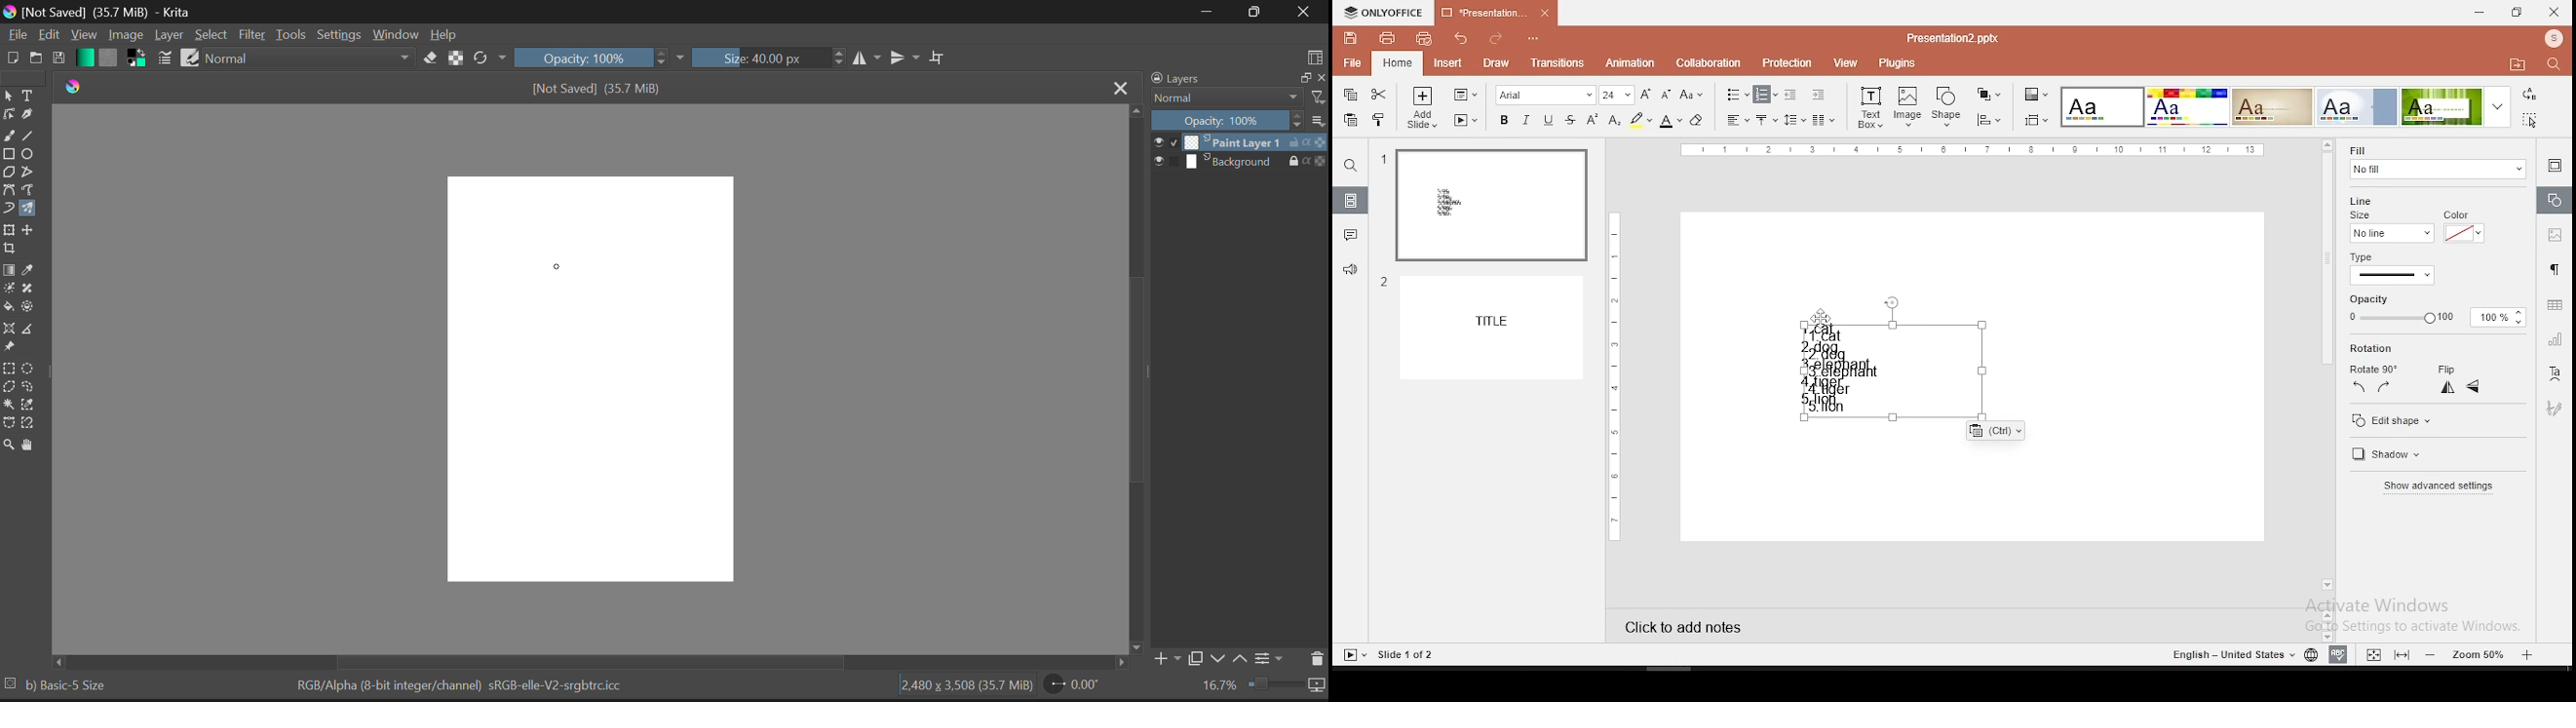  I want to click on text box, so click(1869, 108).